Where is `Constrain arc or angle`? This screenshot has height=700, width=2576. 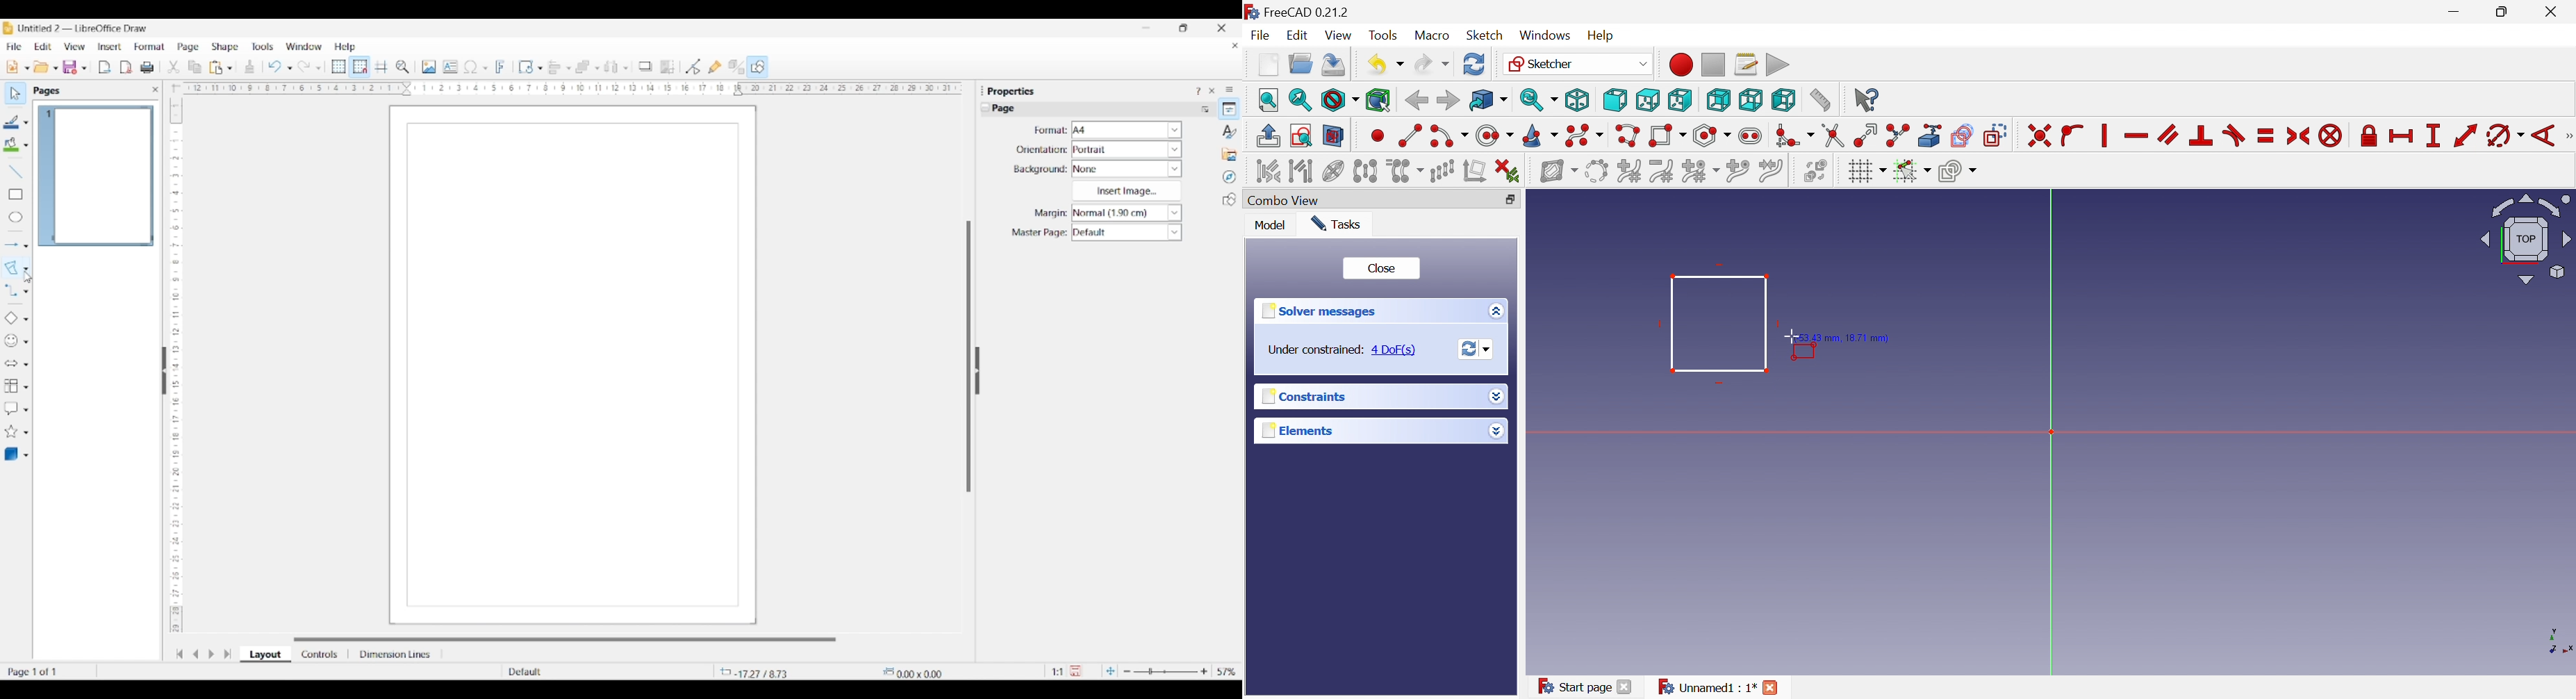 Constrain arc or angle is located at coordinates (2506, 136).